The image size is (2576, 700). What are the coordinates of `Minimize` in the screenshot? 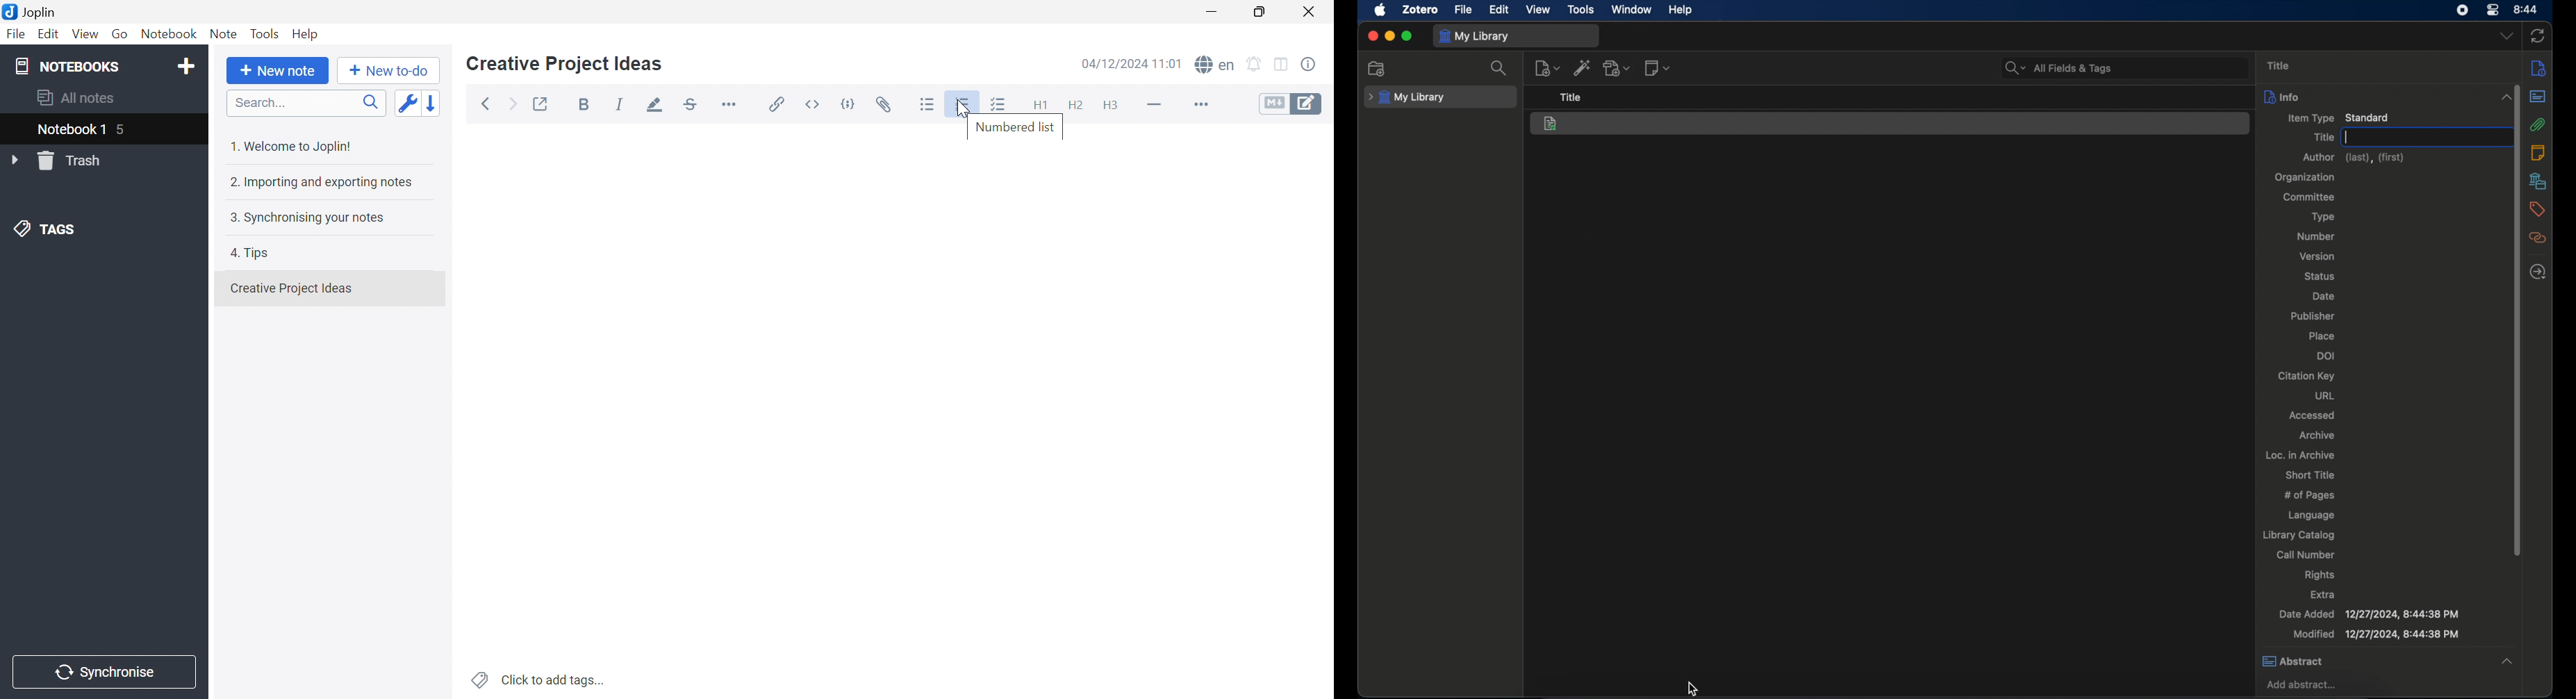 It's located at (1216, 12).